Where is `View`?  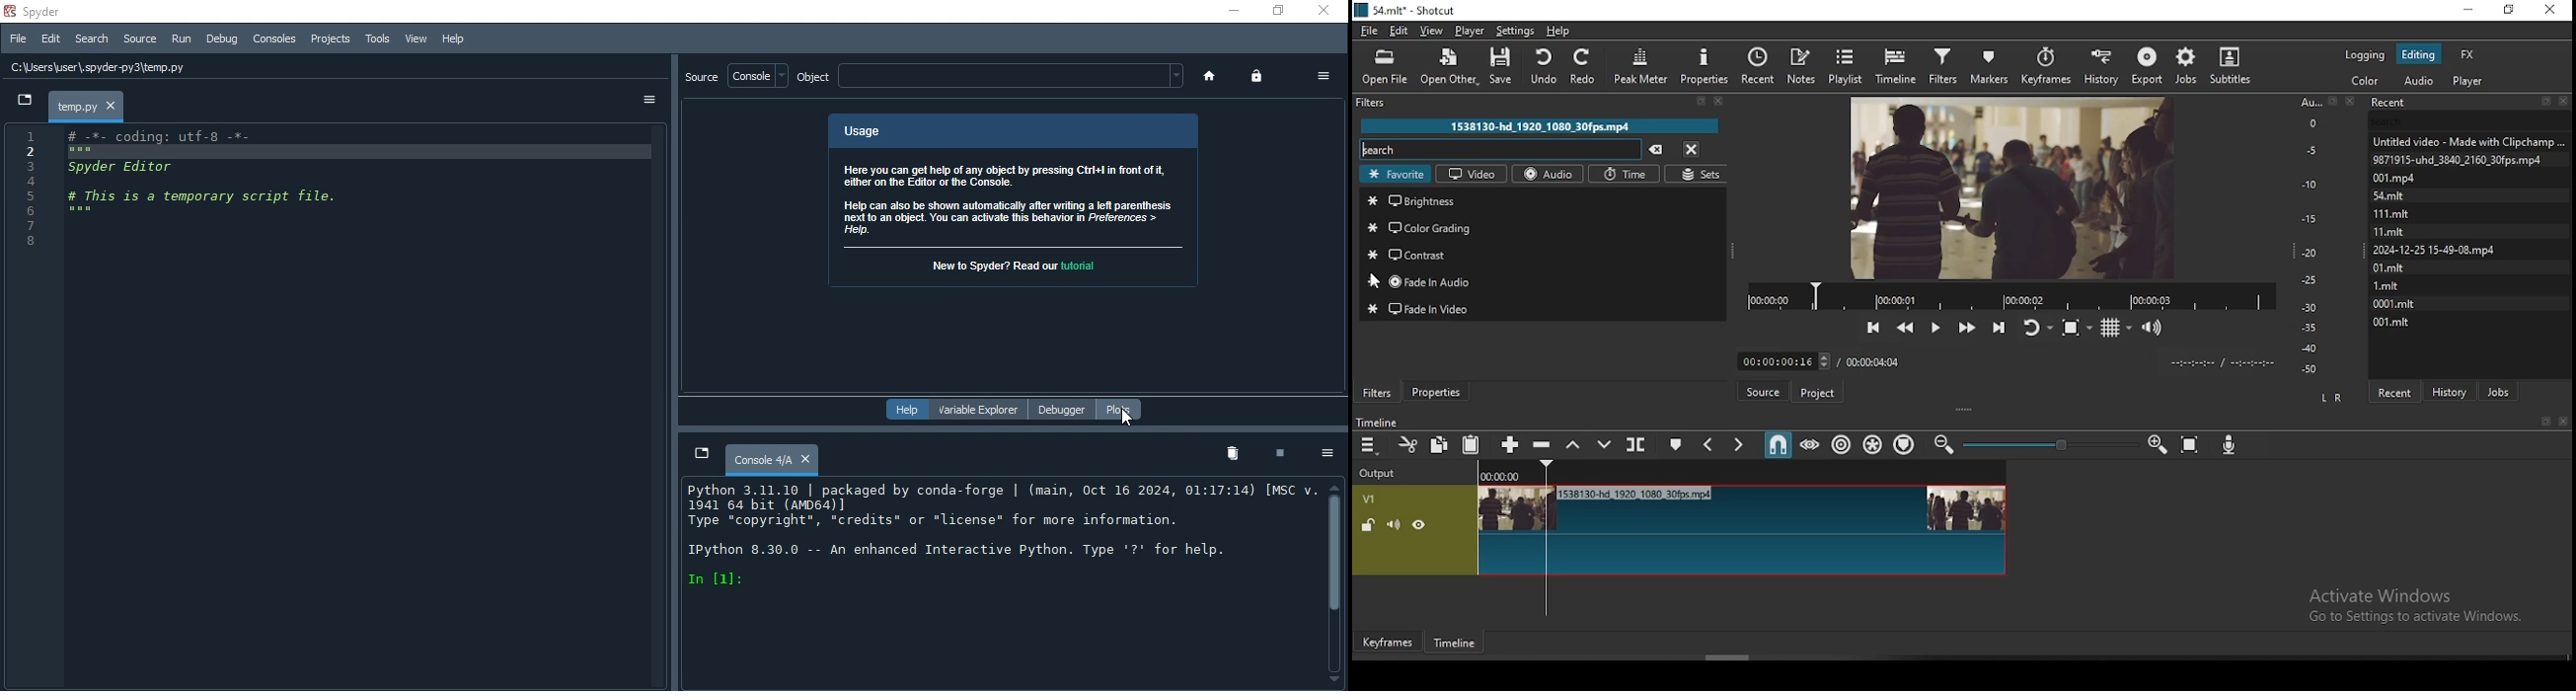
View is located at coordinates (416, 41).